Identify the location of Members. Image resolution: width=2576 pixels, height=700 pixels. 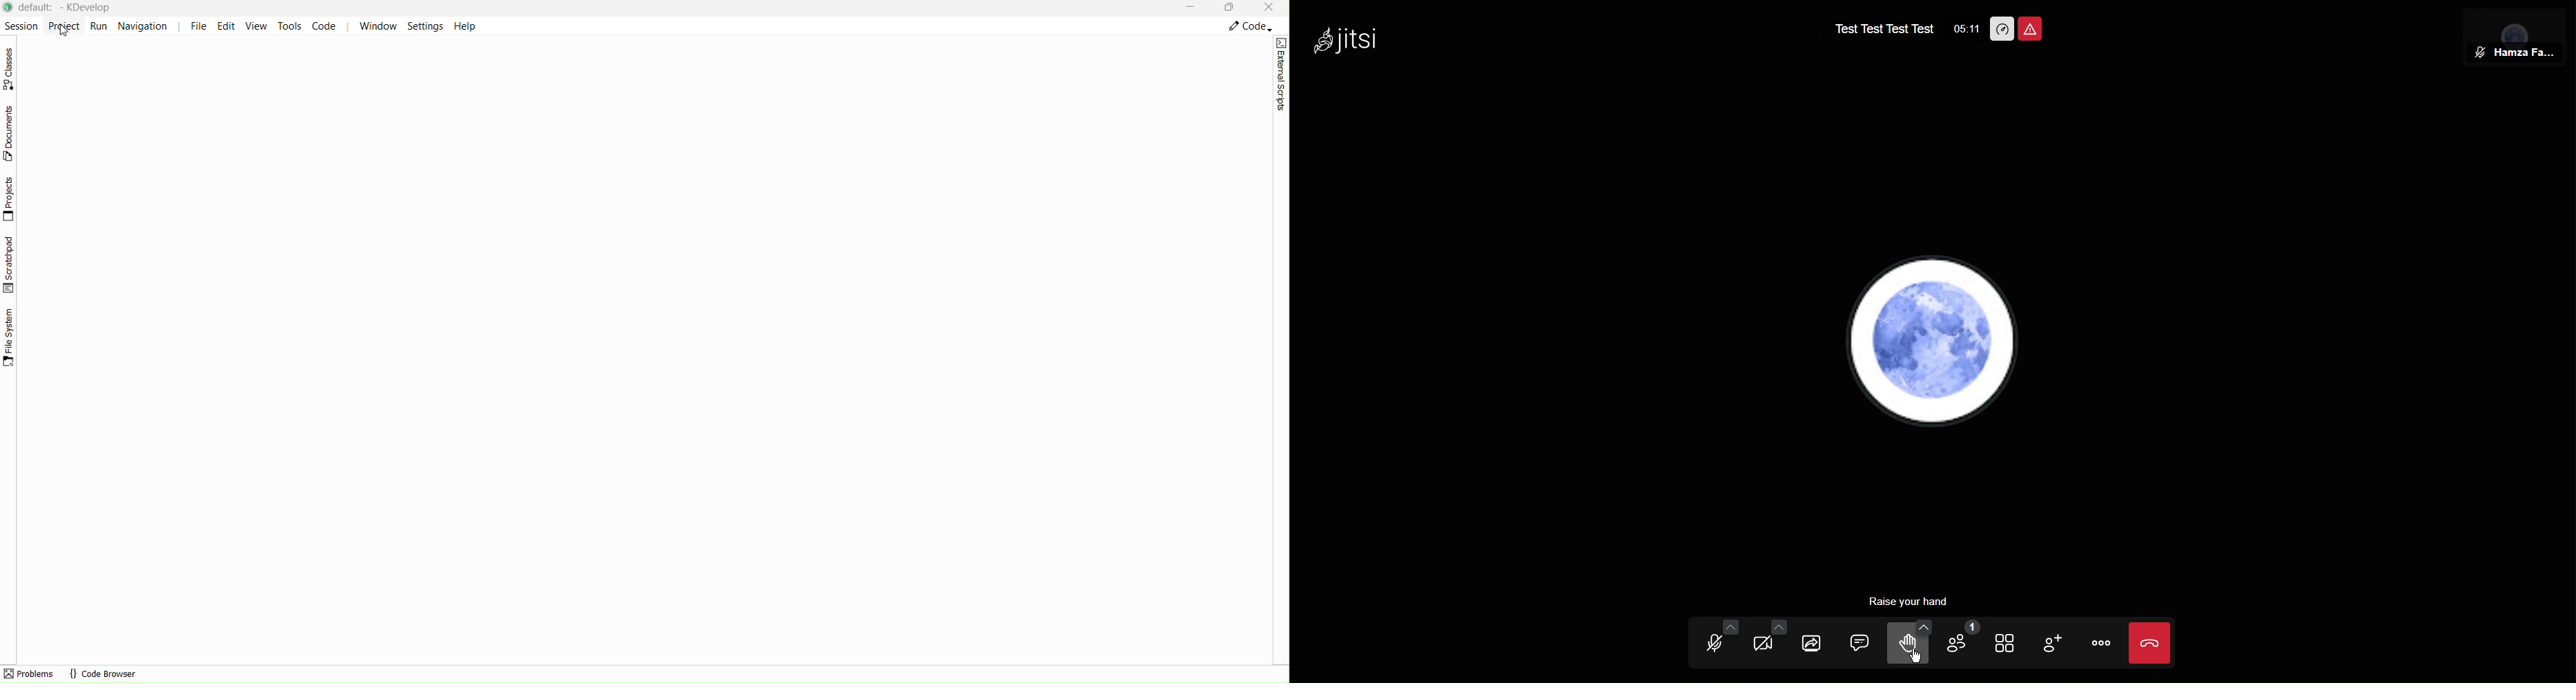
(1964, 644).